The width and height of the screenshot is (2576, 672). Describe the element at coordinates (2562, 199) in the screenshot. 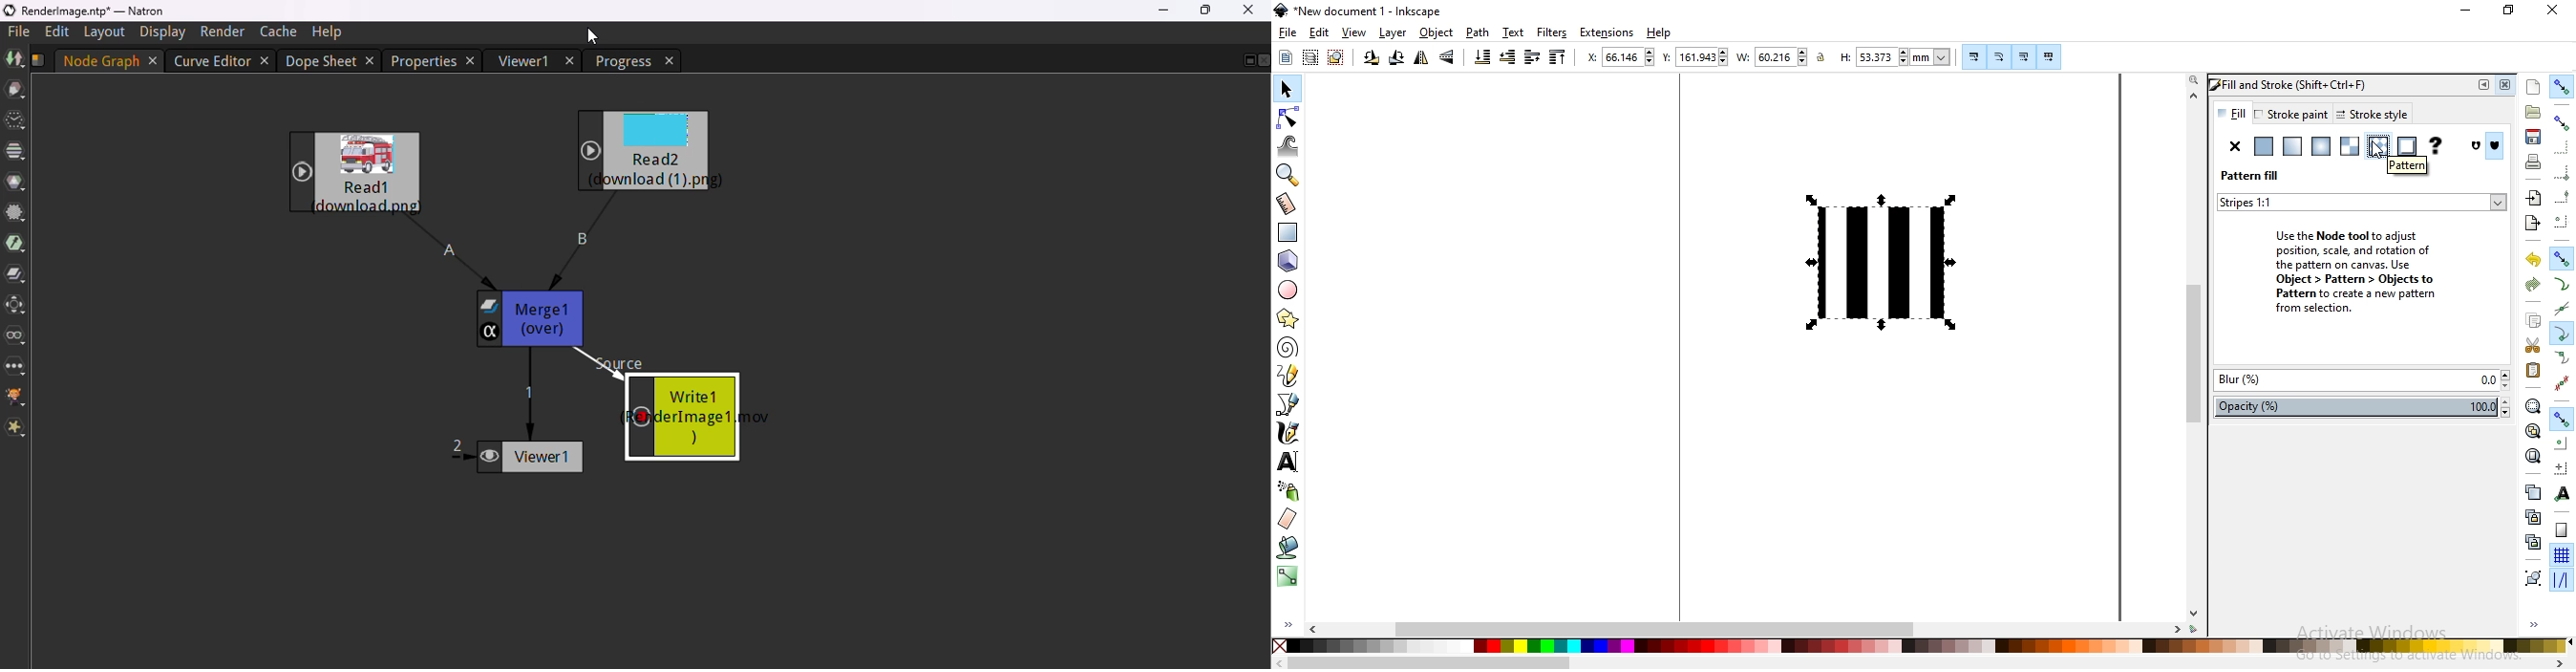

I see `snap midpoints of ` at that location.